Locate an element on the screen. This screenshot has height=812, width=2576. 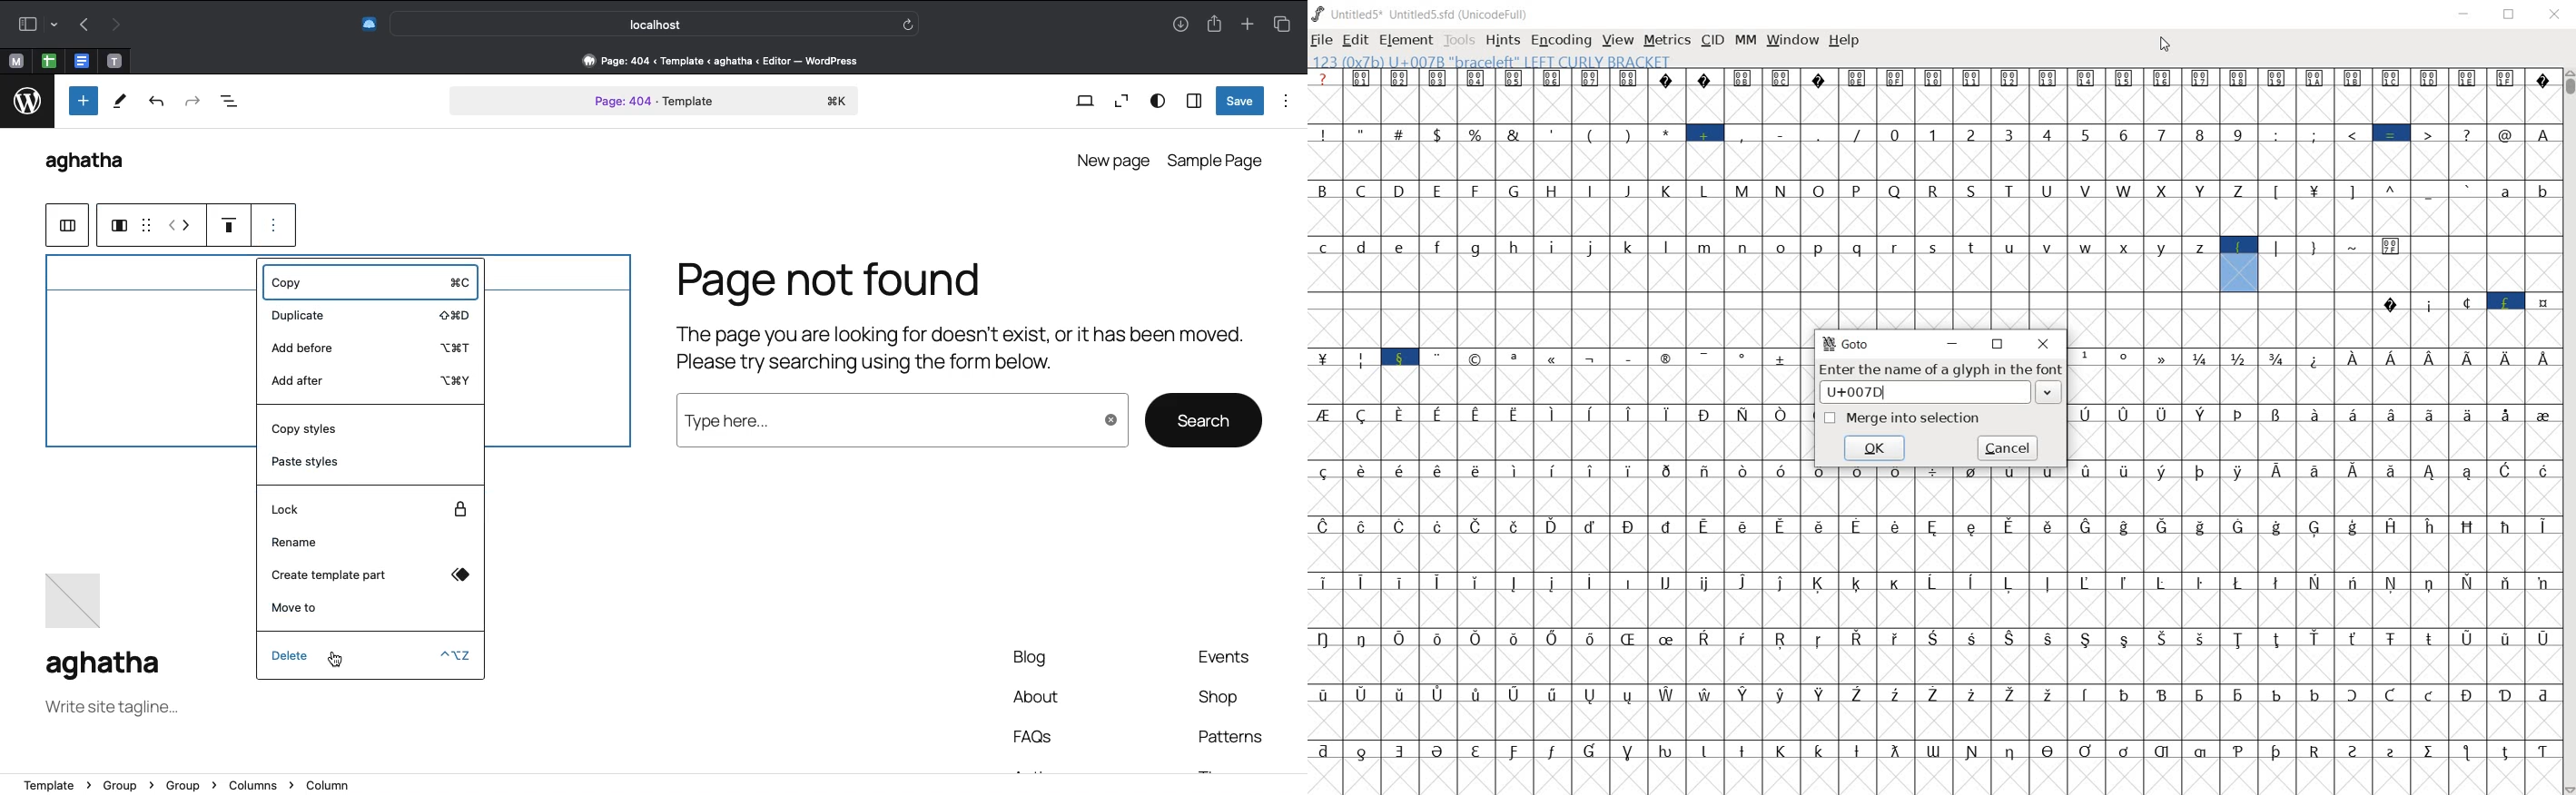
duplicate is located at coordinates (370, 317).